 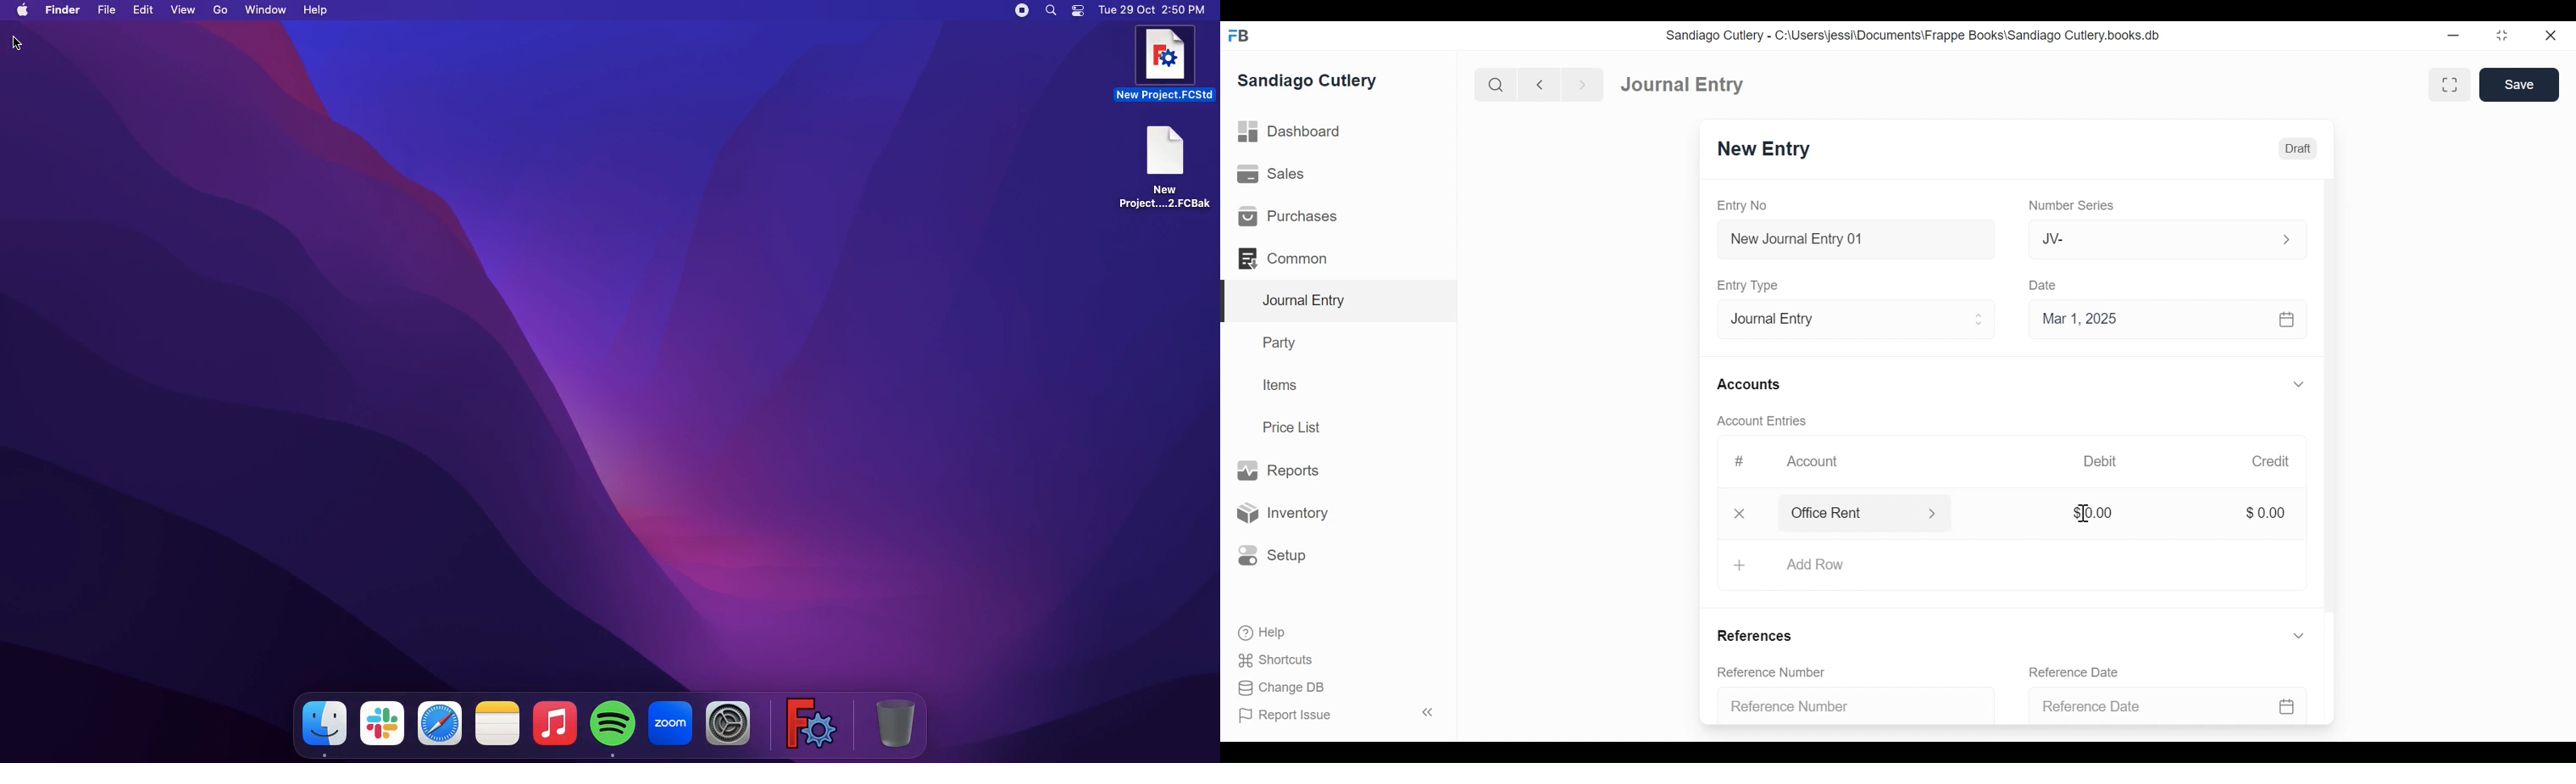 What do you see at coordinates (1879, 514) in the screenshot?
I see `office rent` at bounding box center [1879, 514].